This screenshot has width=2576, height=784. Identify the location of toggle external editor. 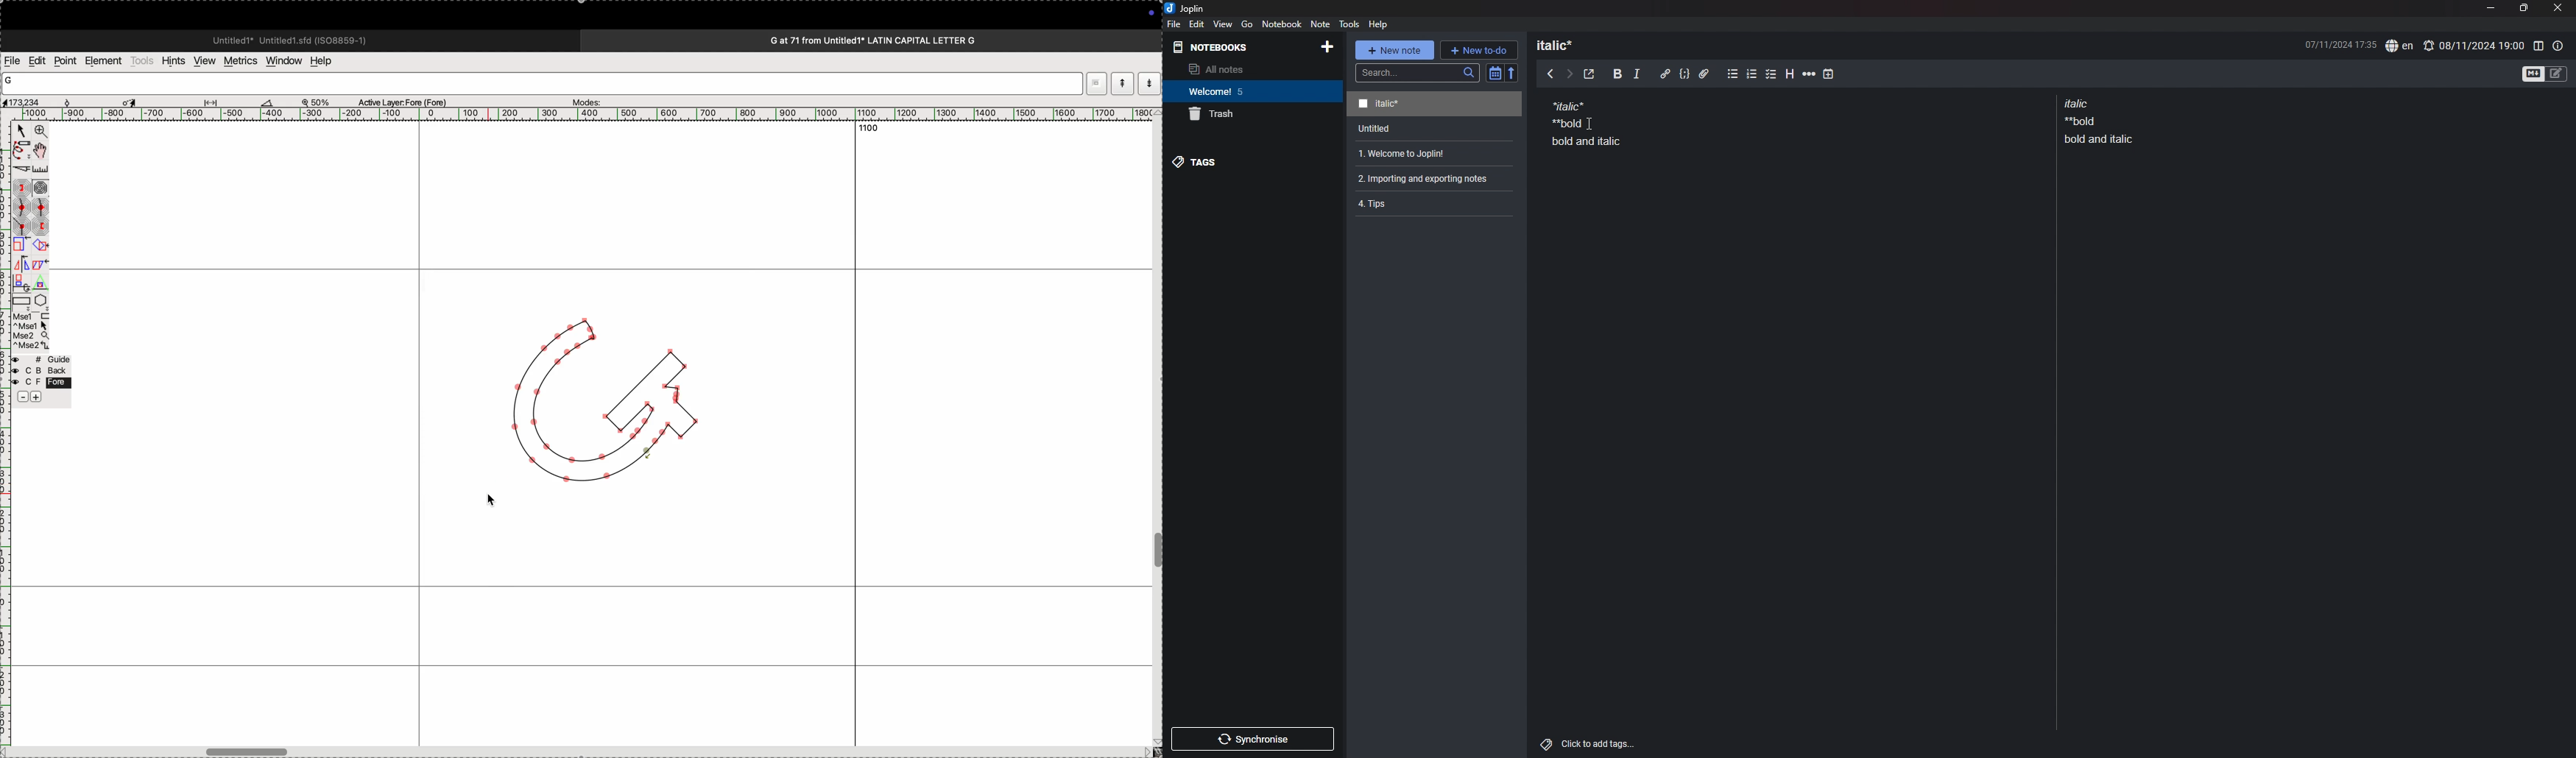
(1589, 74).